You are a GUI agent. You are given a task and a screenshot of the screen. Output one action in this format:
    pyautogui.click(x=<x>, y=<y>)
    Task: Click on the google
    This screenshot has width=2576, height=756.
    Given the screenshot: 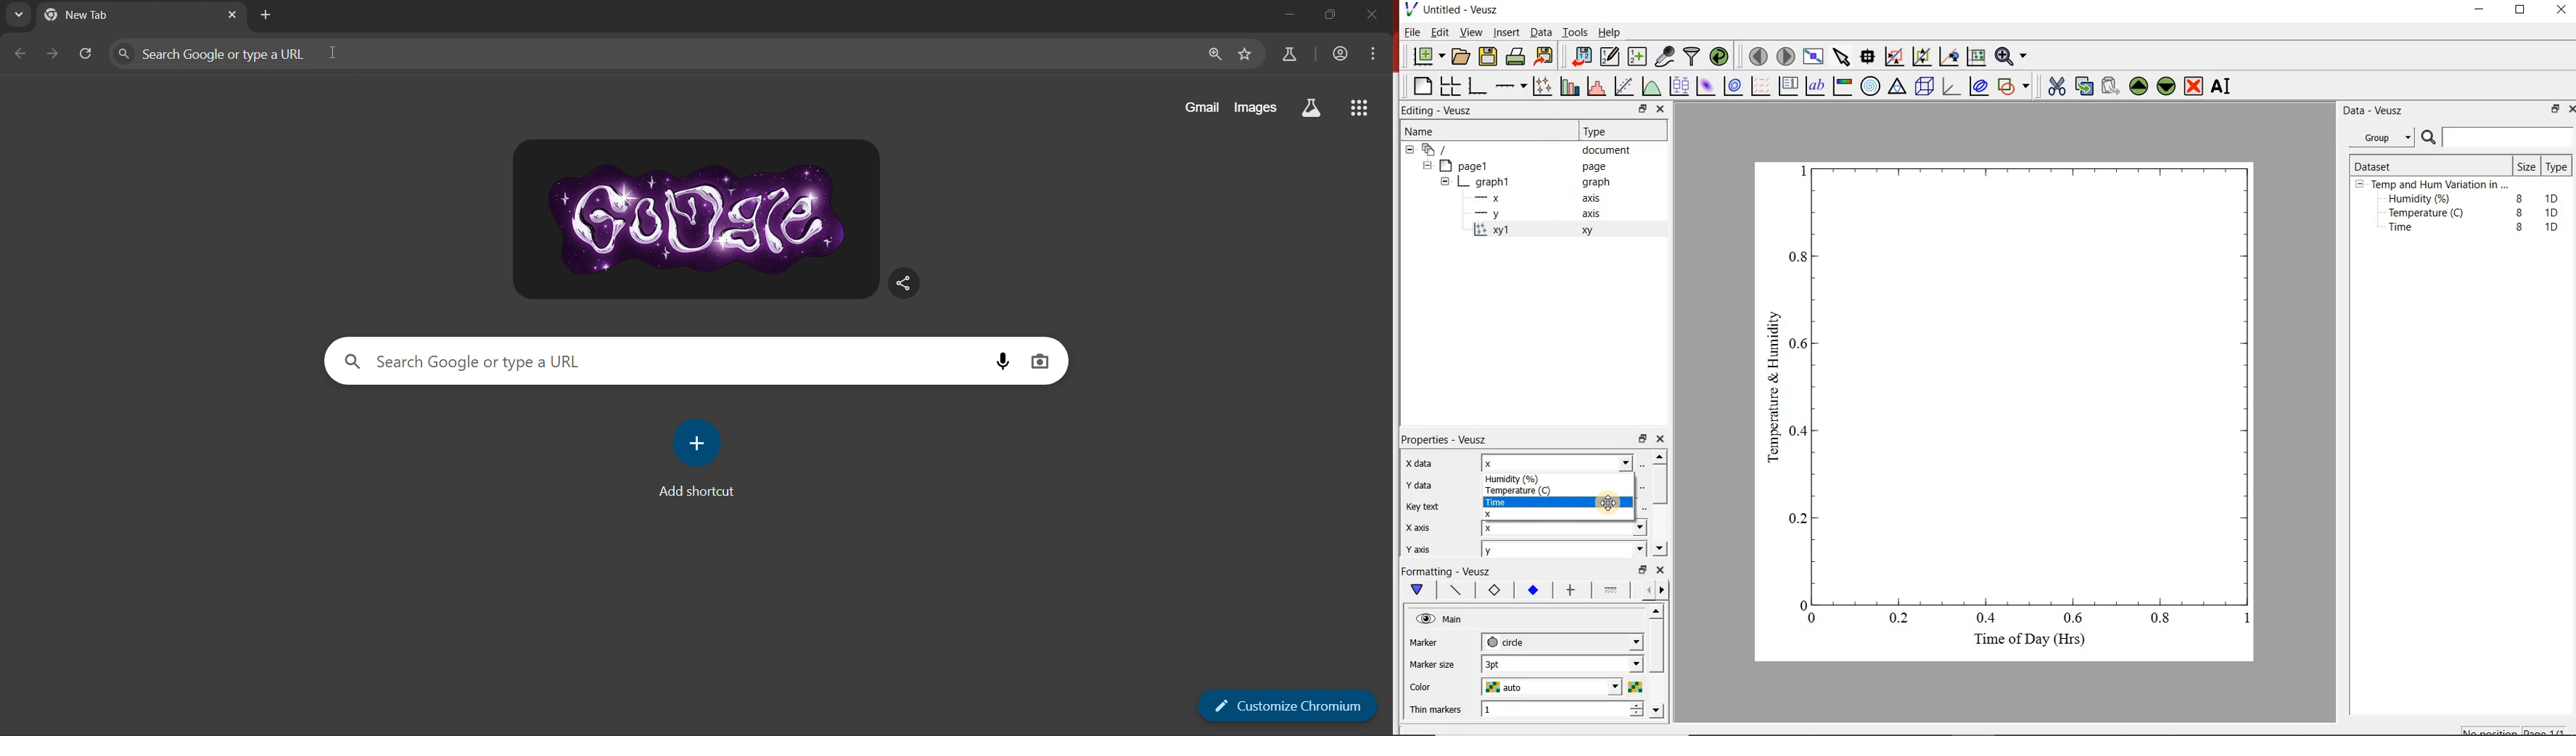 What is the action you would take?
    pyautogui.click(x=699, y=219)
    